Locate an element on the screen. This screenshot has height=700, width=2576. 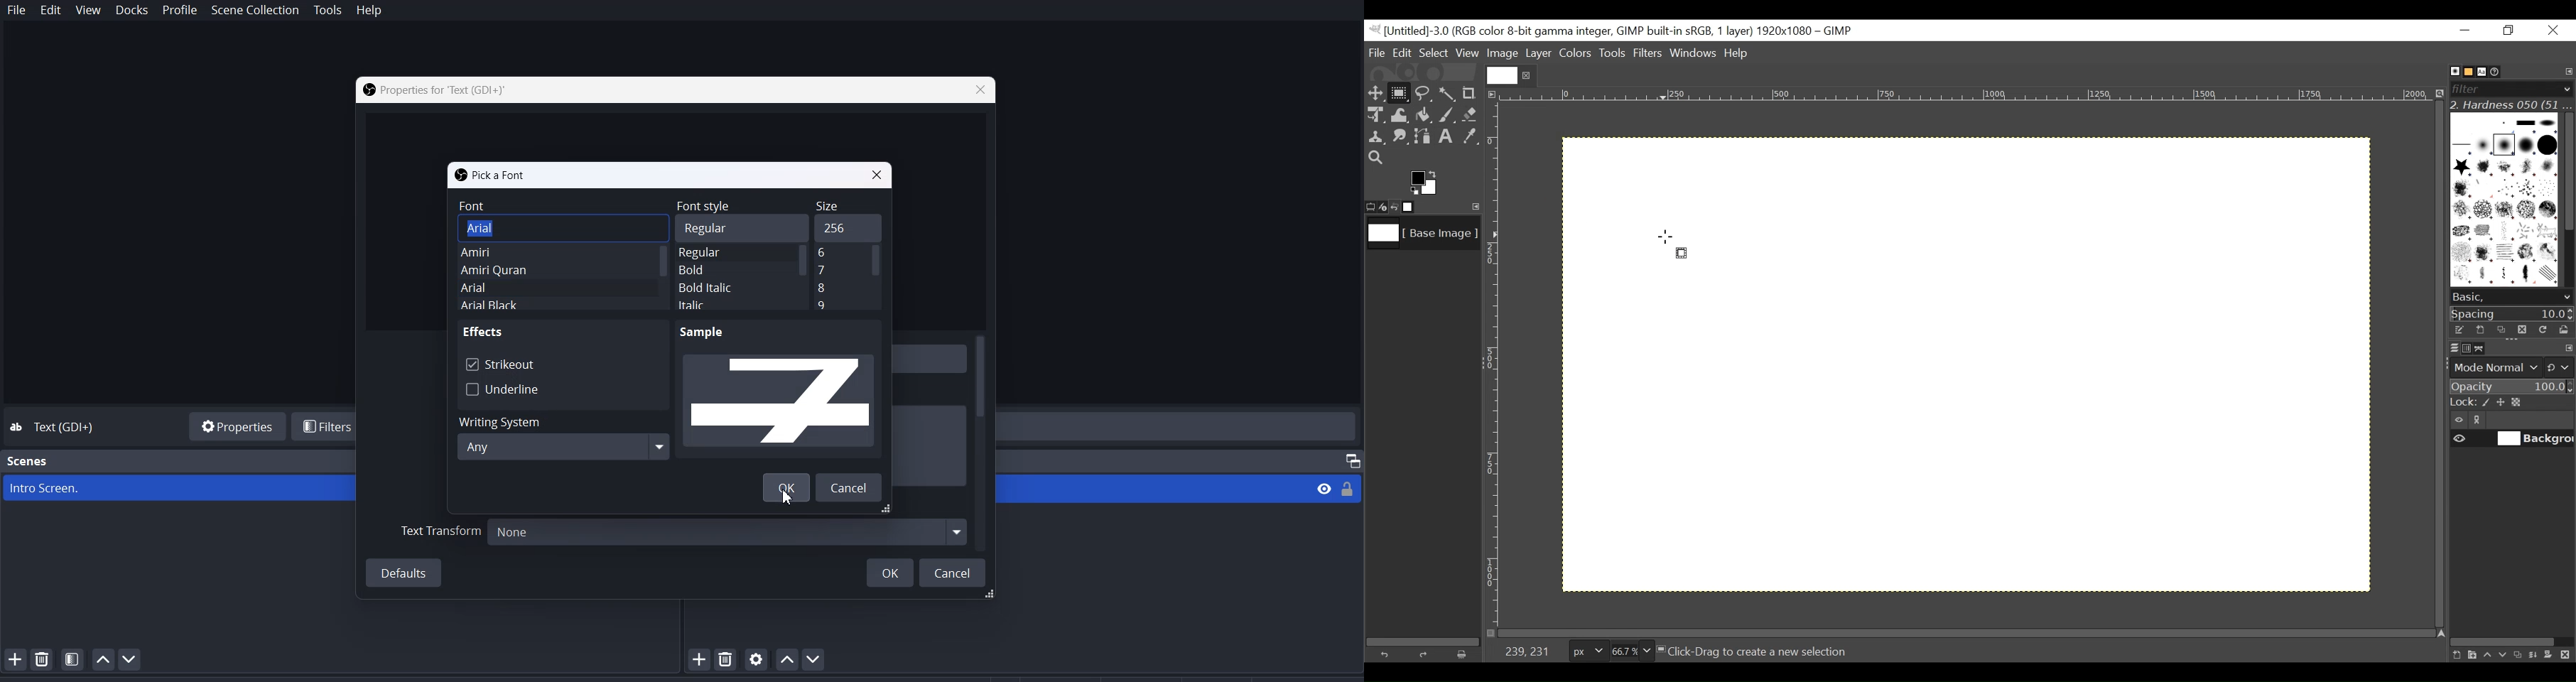
Scene collection is located at coordinates (256, 11).